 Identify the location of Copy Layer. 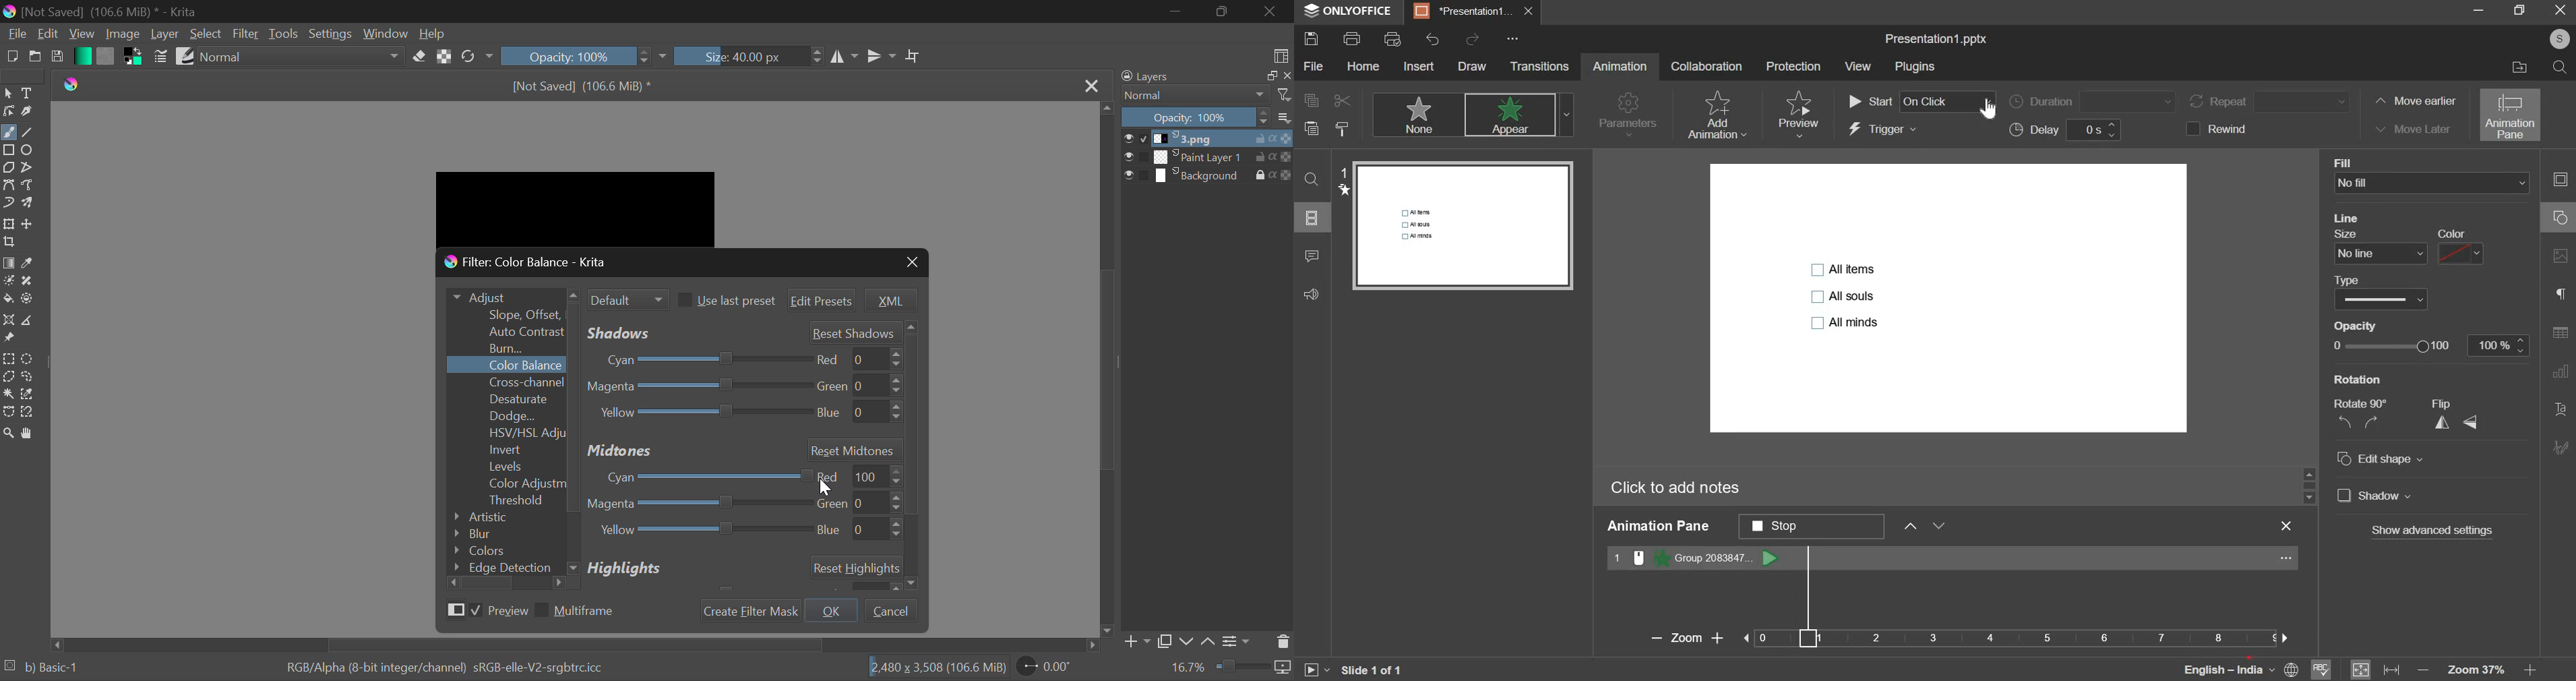
(1168, 641).